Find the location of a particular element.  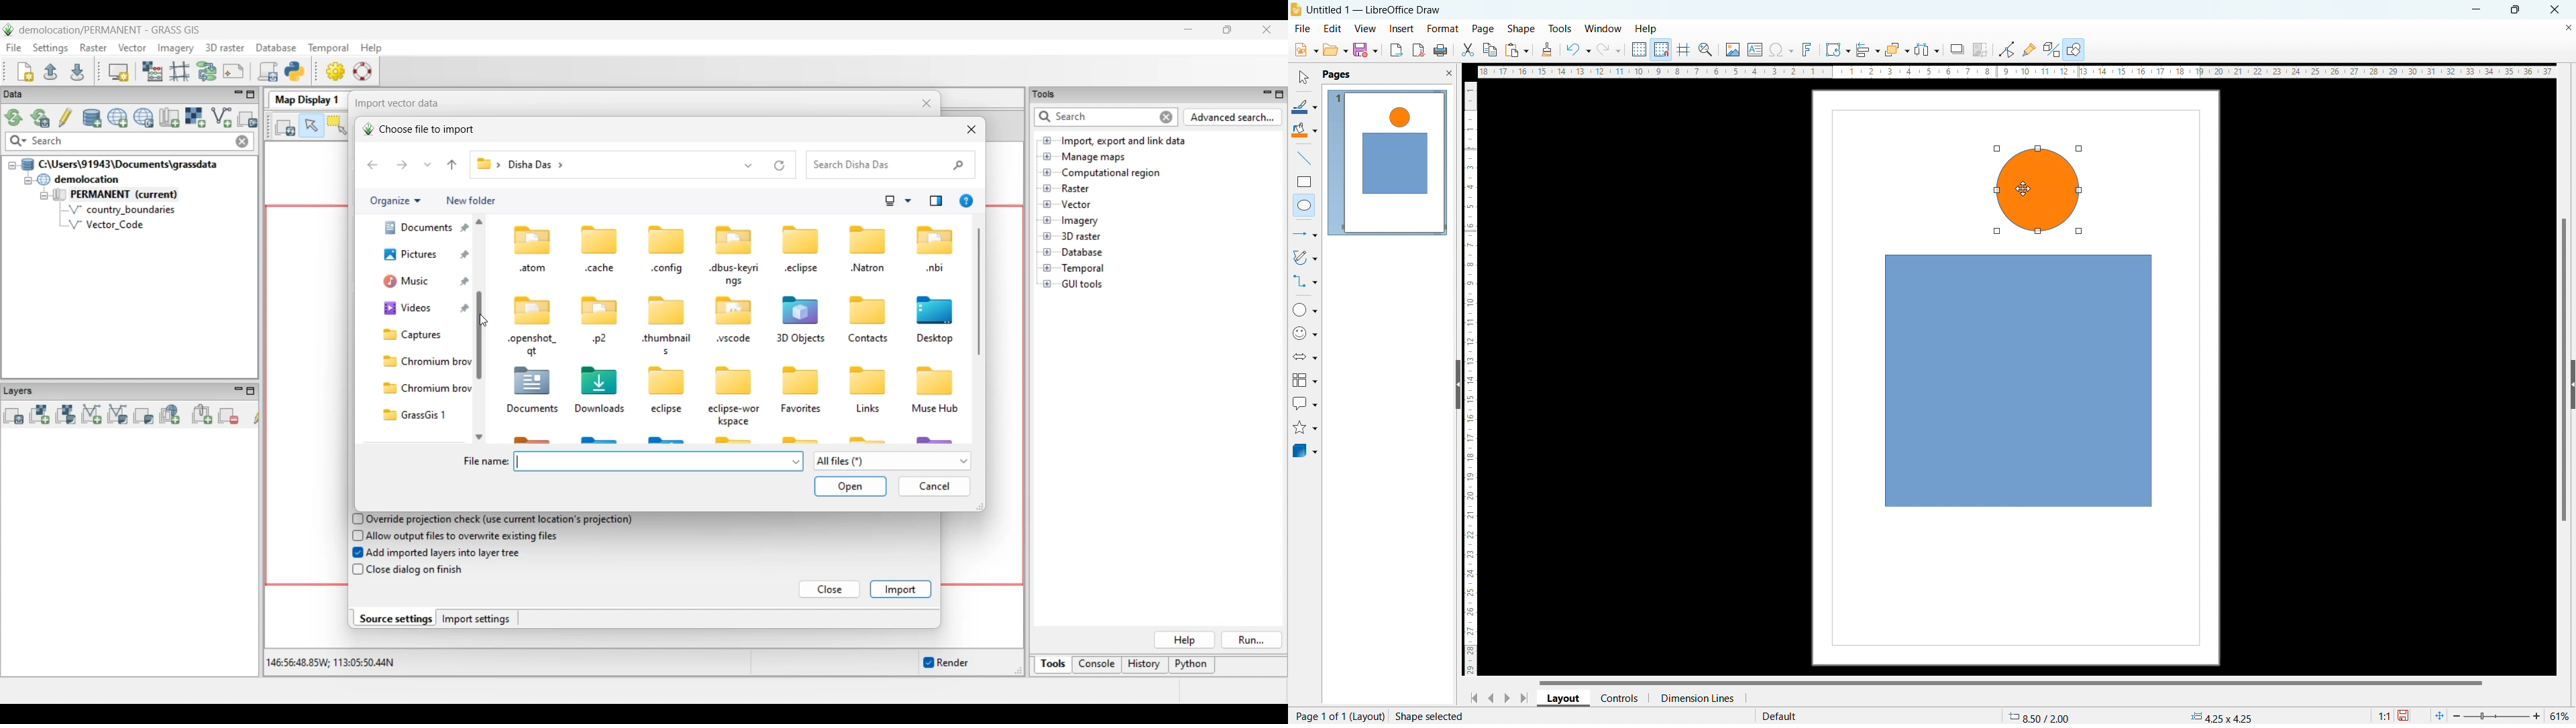

fit to current page is located at coordinates (2439, 715).